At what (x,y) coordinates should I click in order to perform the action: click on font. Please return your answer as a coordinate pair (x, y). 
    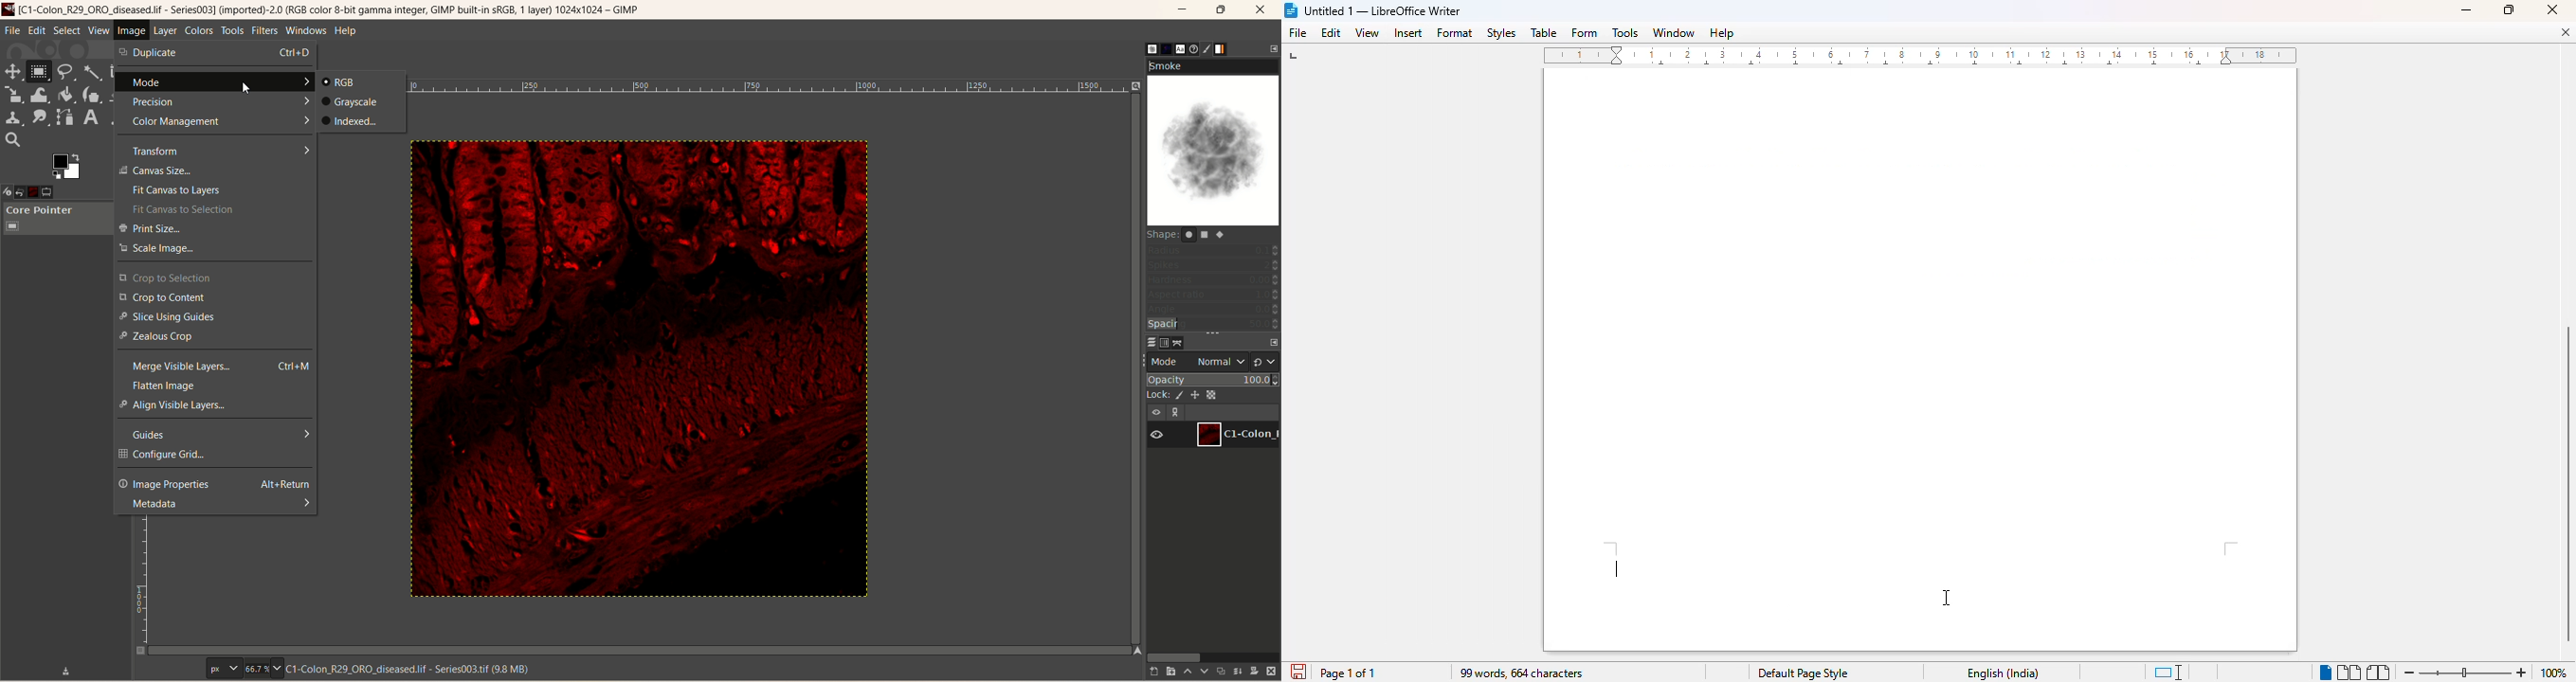
    Looking at the image, I should click on (1182, 49).